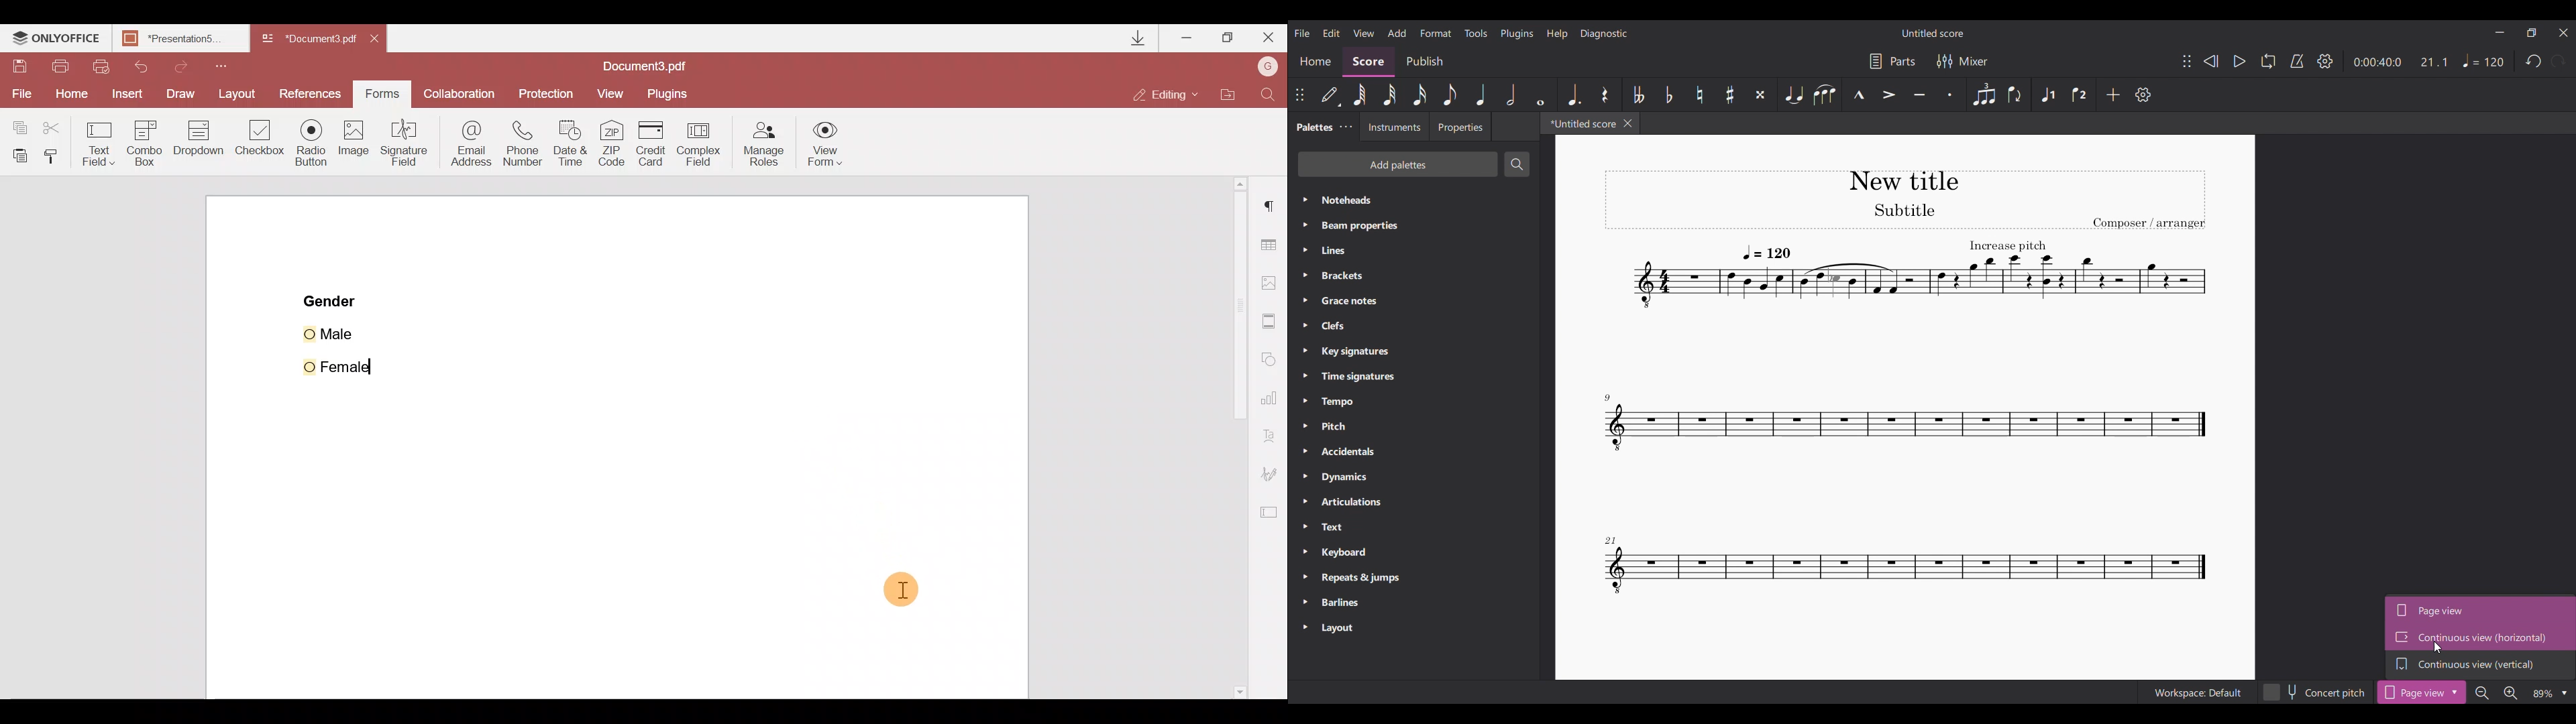  What do you see at coordinates (1234, 93) in the screenshot?
I see `Open file location` at bounding box center [1234, 93].